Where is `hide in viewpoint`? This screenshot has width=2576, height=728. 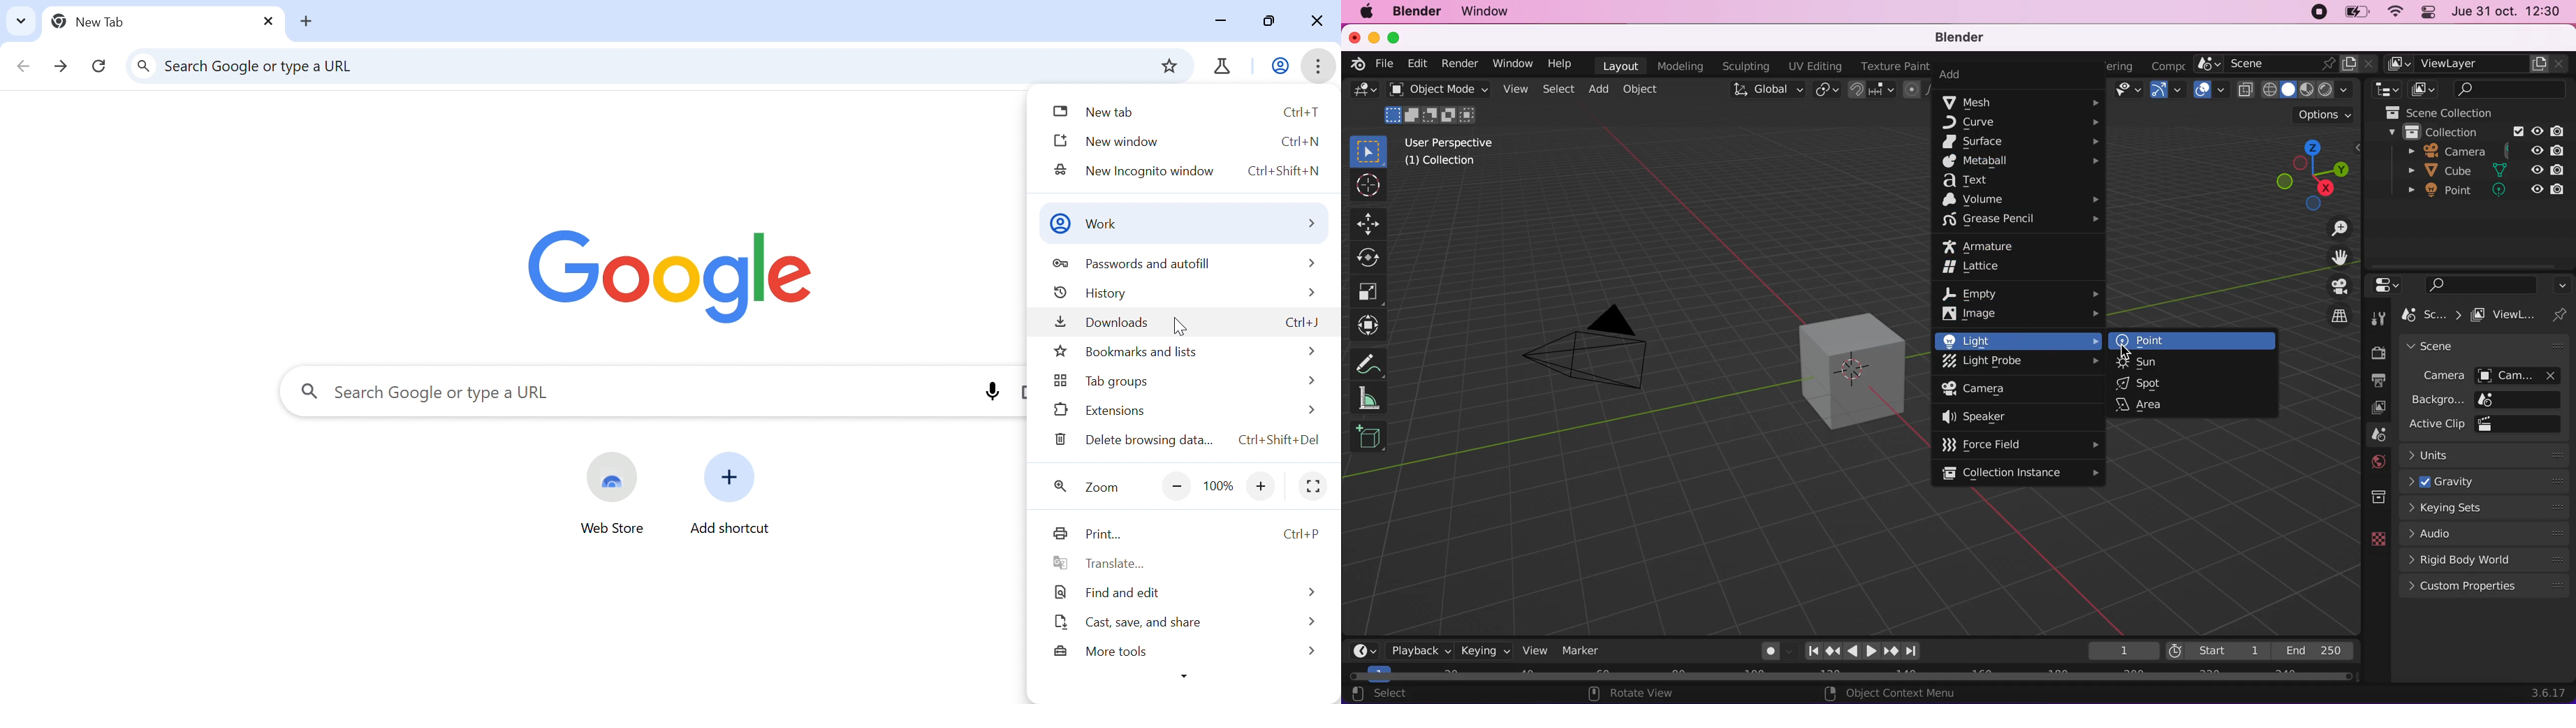
hide in viewpoint is located at coordinates (2538, 129).